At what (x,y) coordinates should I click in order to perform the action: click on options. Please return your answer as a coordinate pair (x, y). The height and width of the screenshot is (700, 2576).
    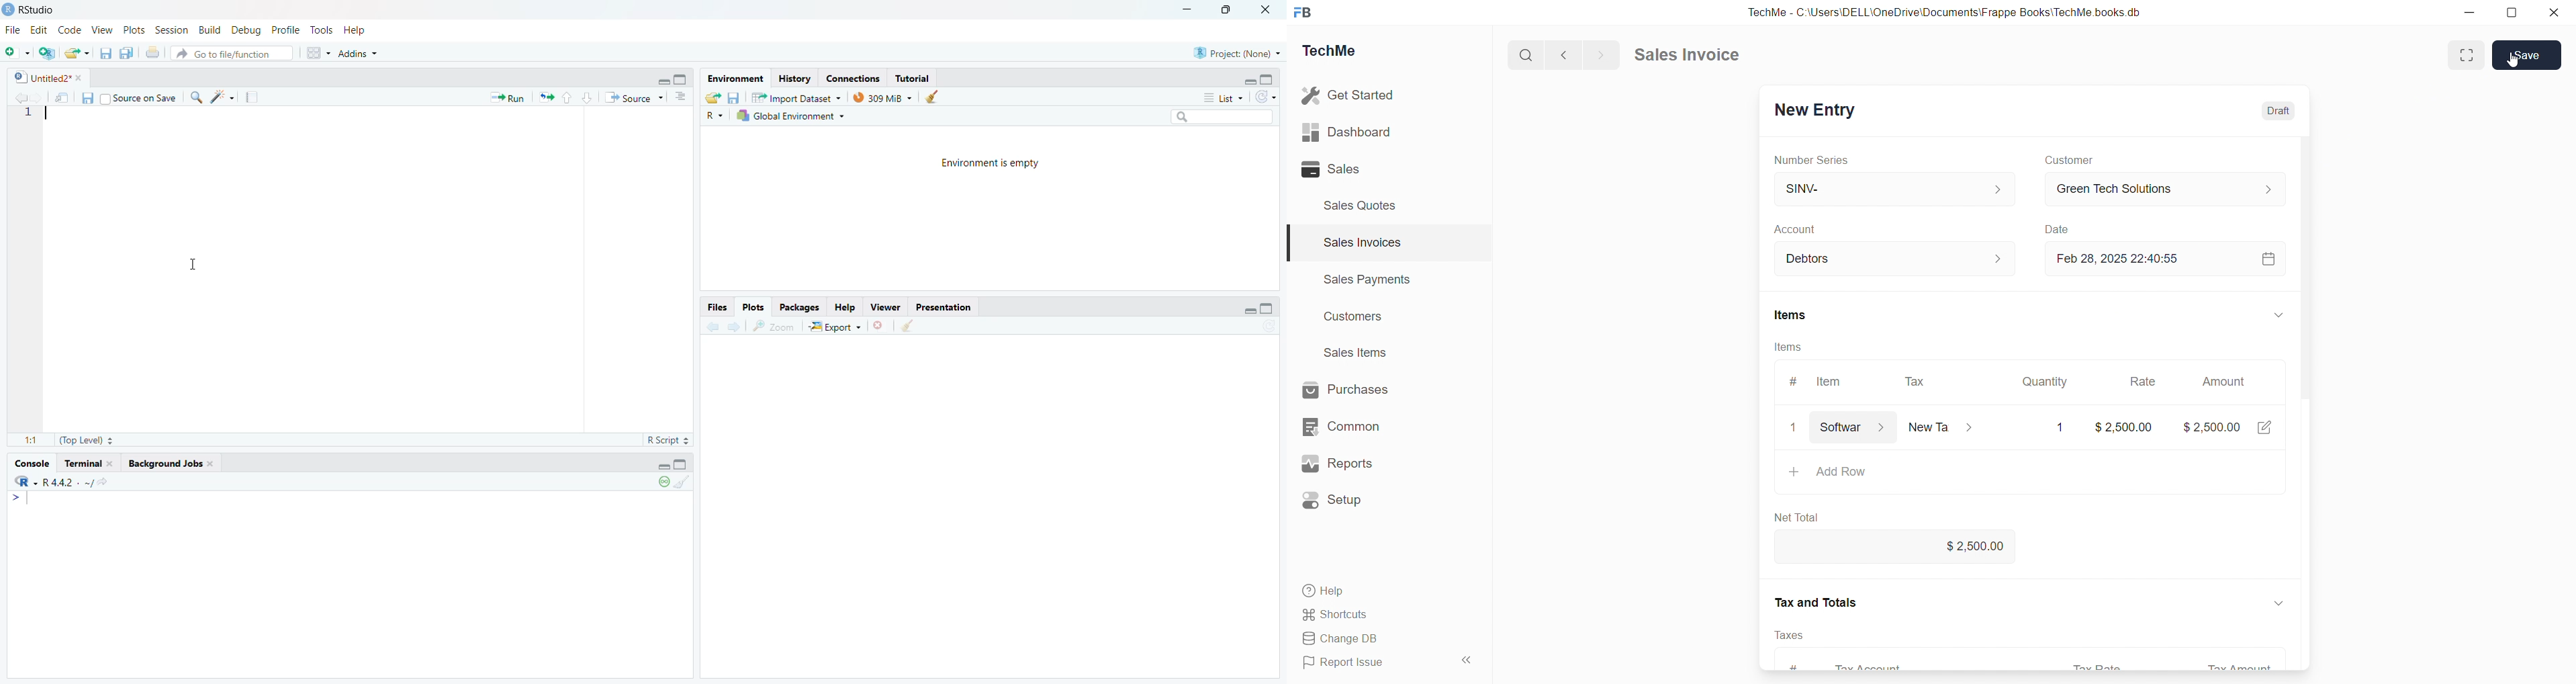
    Looking at the image, I should click on (679, 99).